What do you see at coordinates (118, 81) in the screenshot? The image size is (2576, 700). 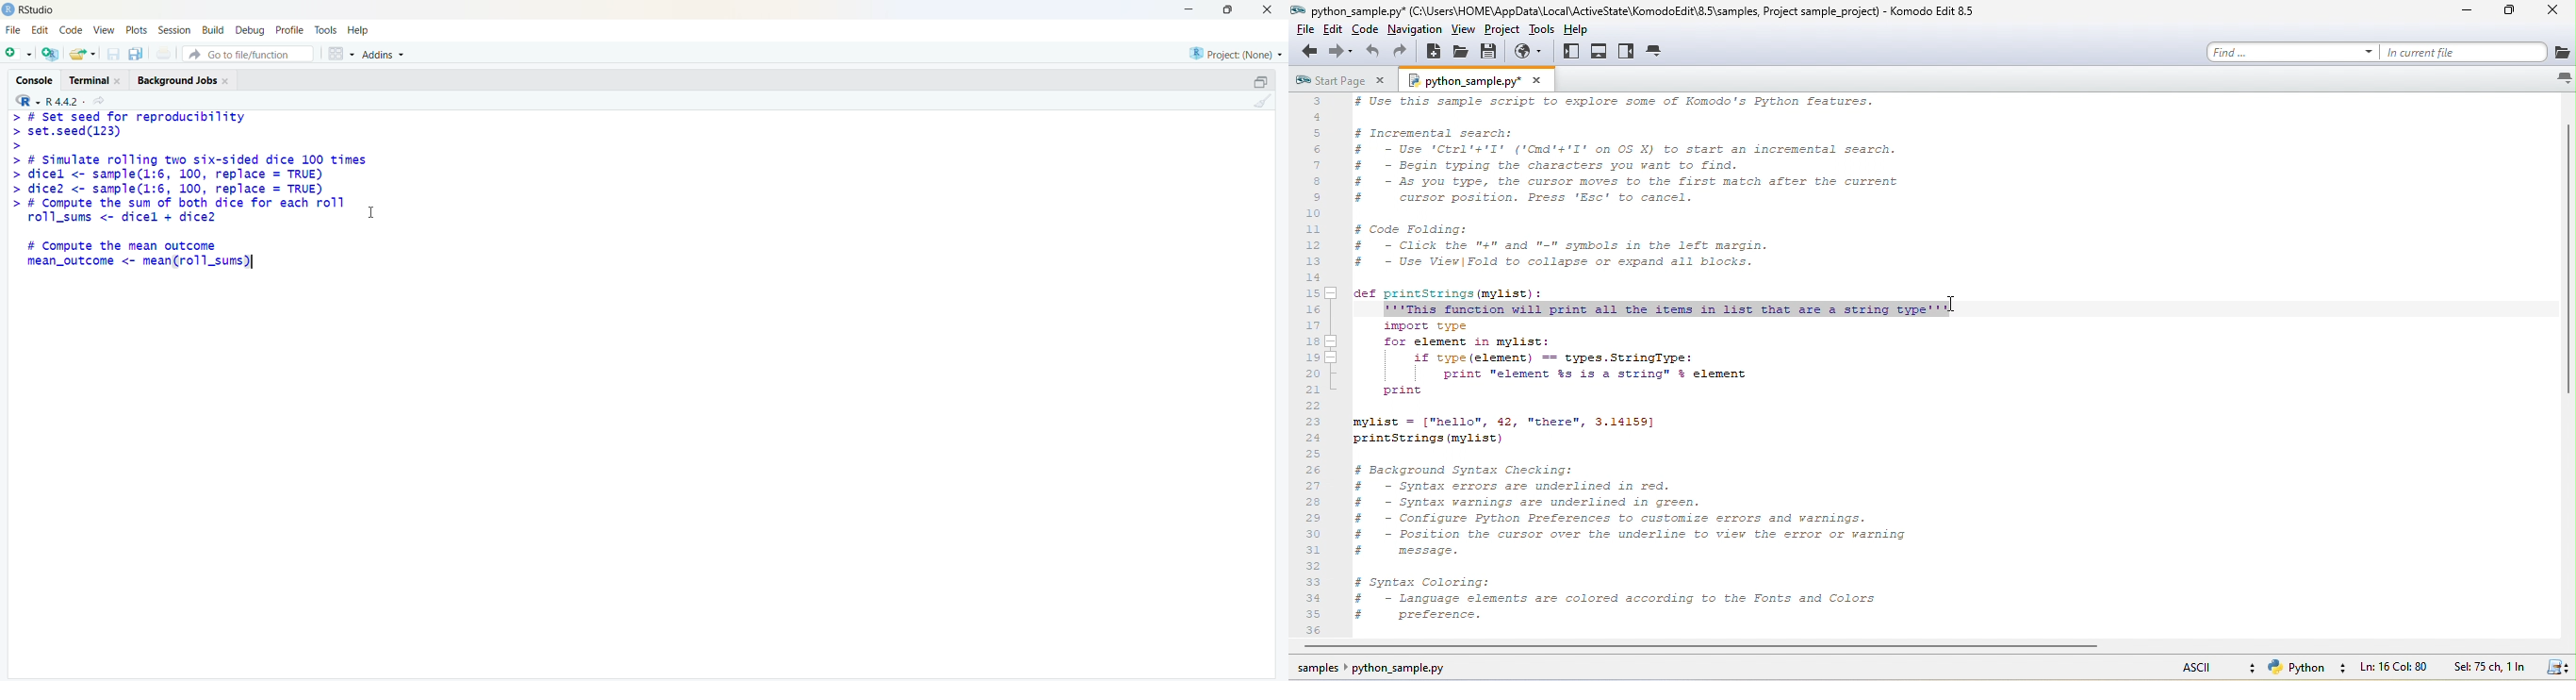 I see `close` at bounding box center [118, 81].